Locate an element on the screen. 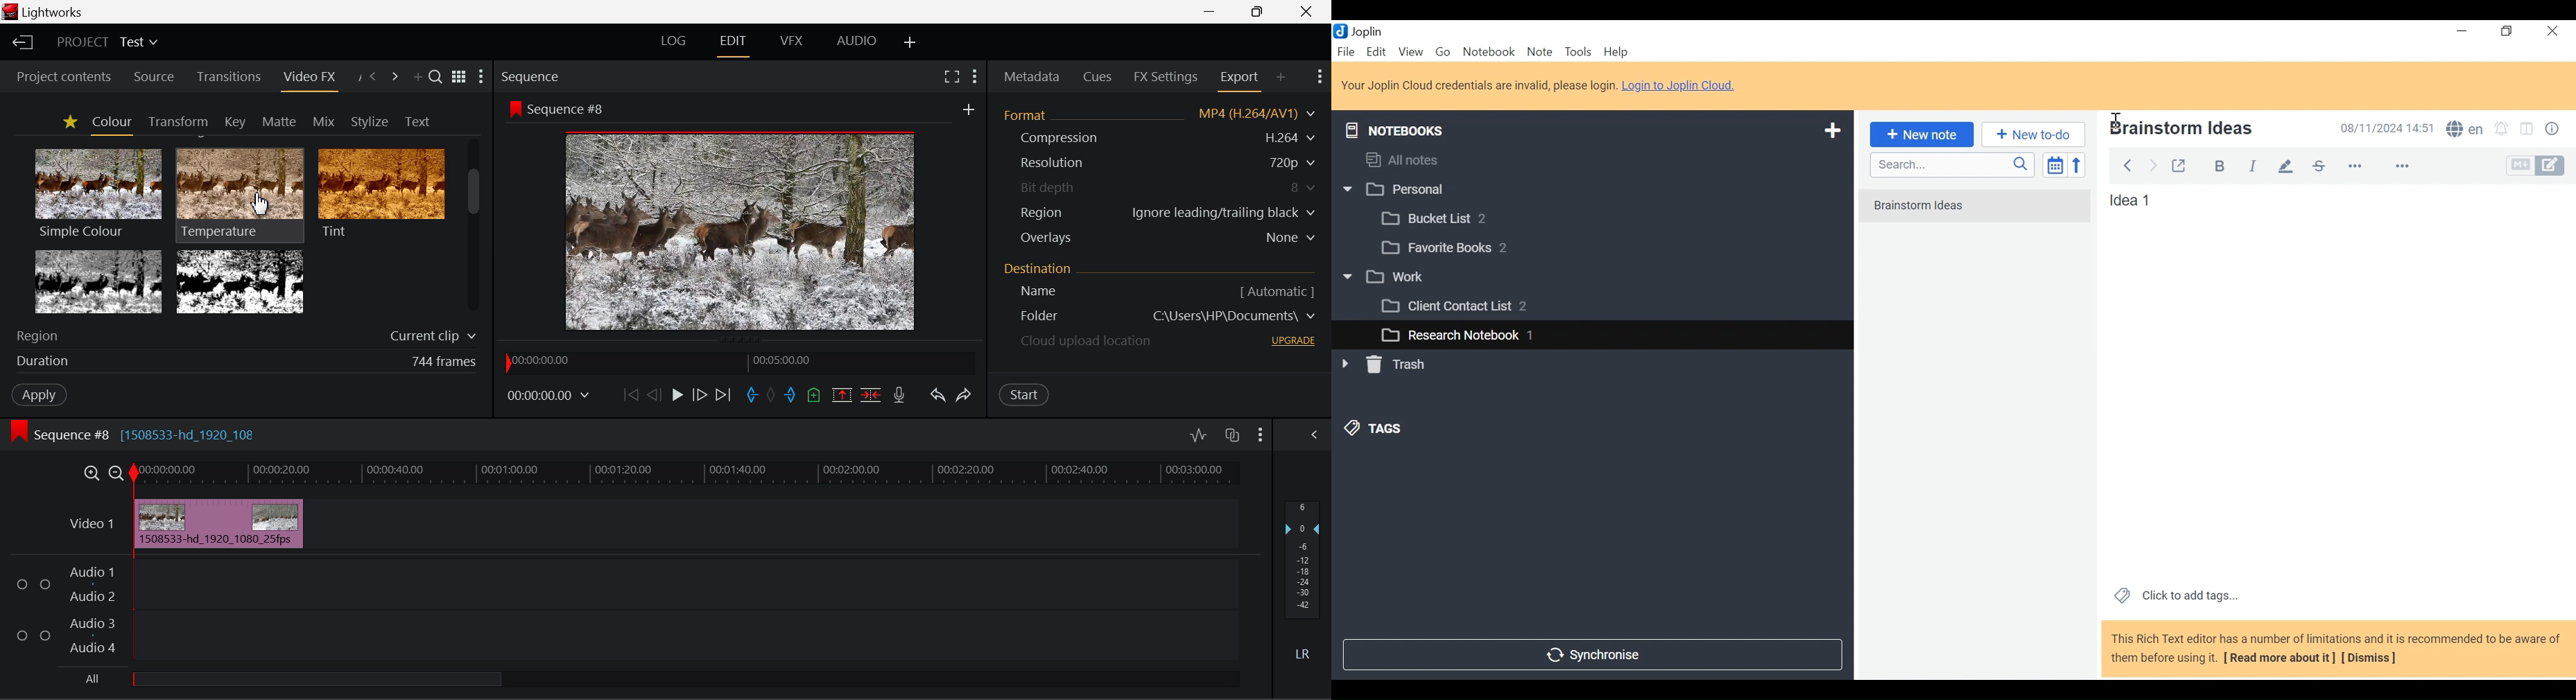 This screenshot has width=2576, height=700. Add New Notebook is located at coordinates (1831, 131).